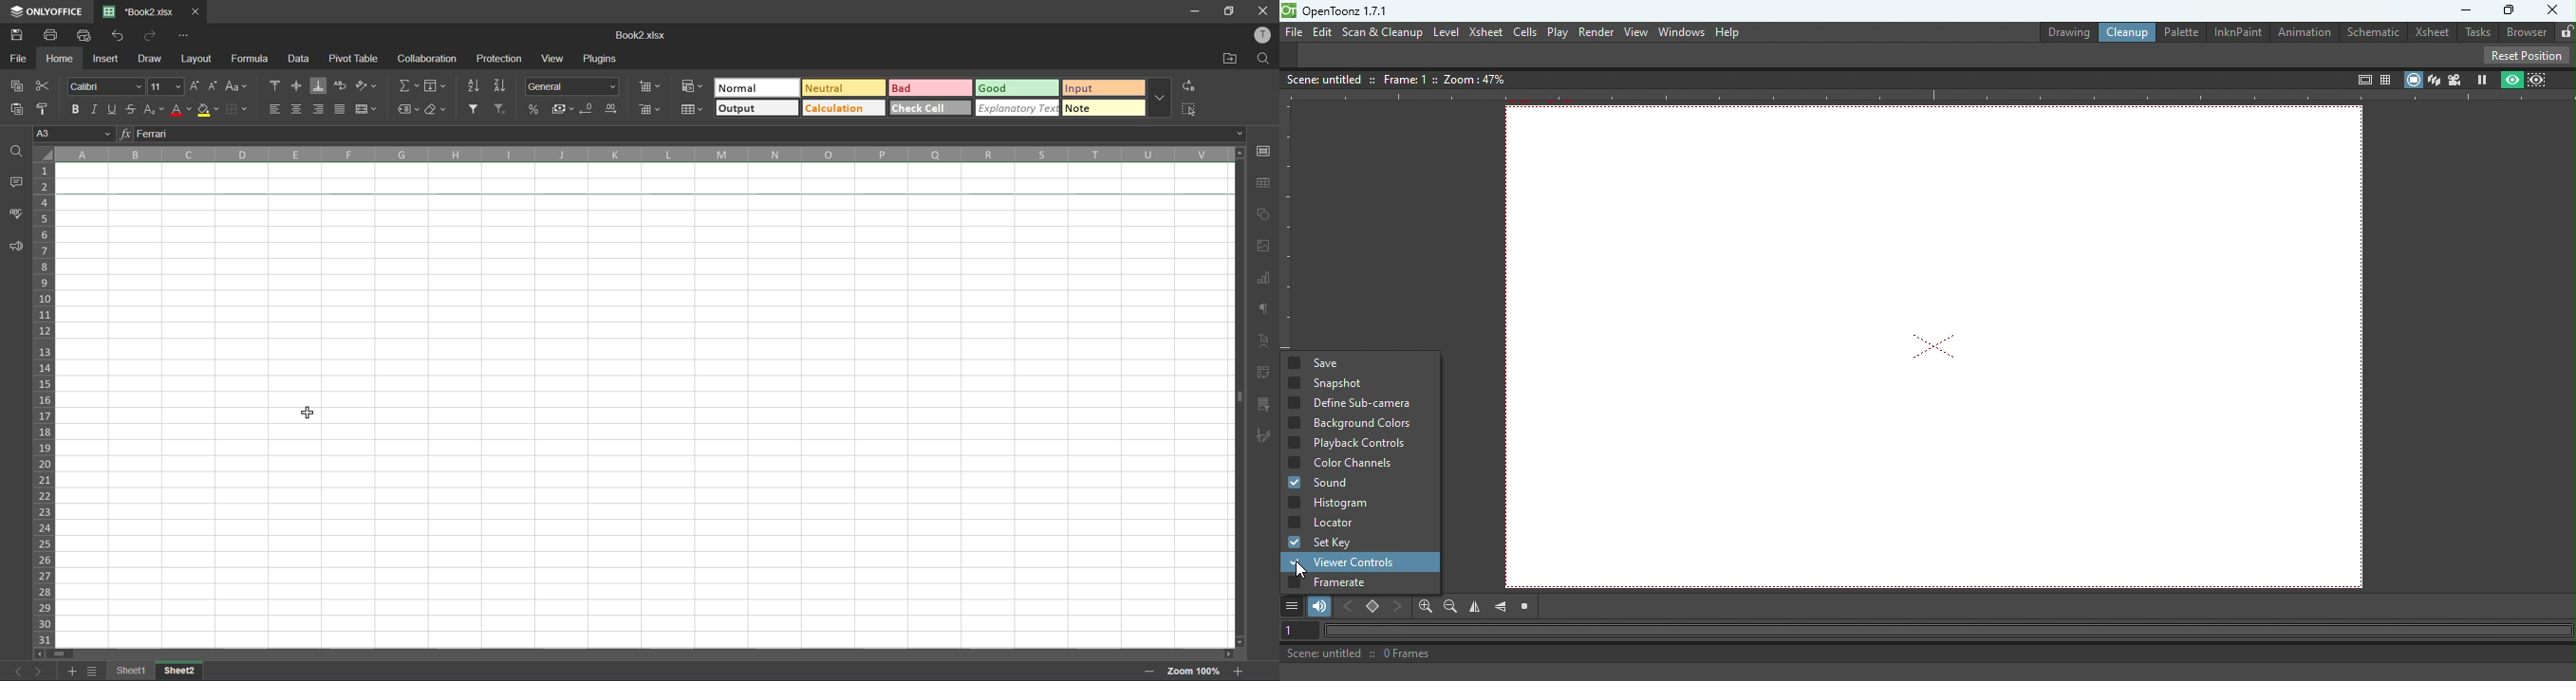  What do you see at coordinates (1268, 151) in the screenshot?
I see `cell settings` at bounding box center [1268, 151].